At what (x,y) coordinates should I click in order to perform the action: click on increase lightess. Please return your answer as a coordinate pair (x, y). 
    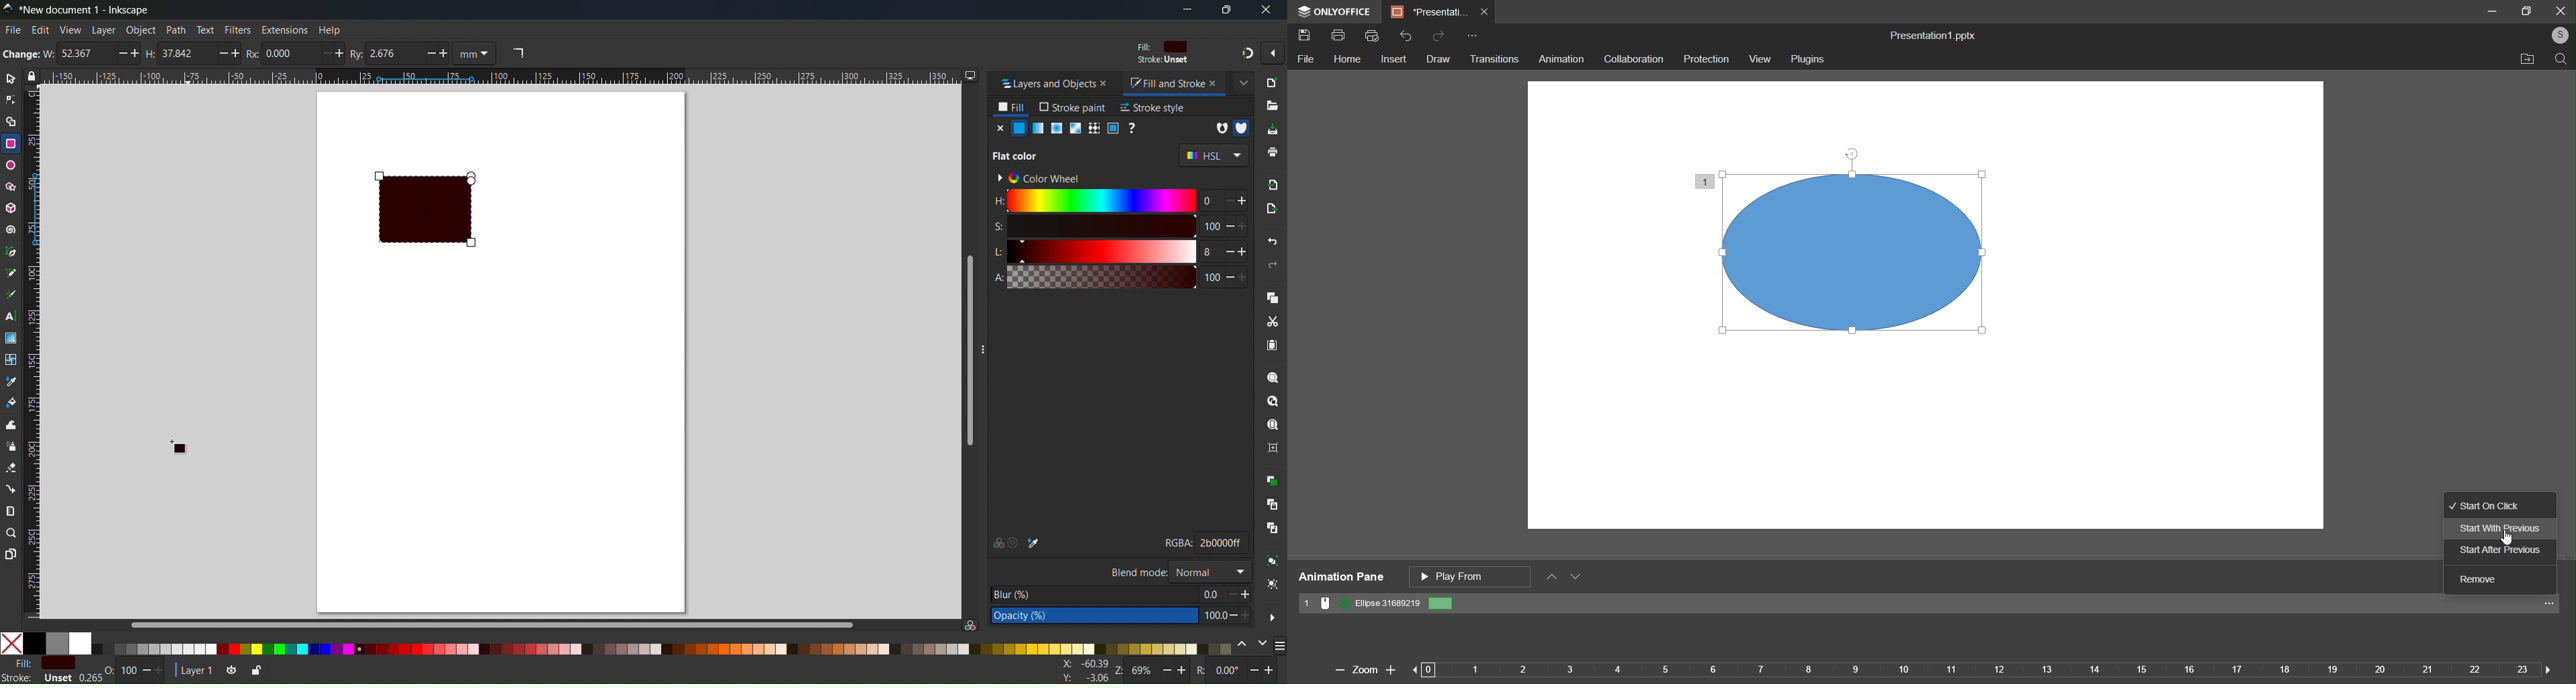
    Looking at the image, I should click on (1245, 251).